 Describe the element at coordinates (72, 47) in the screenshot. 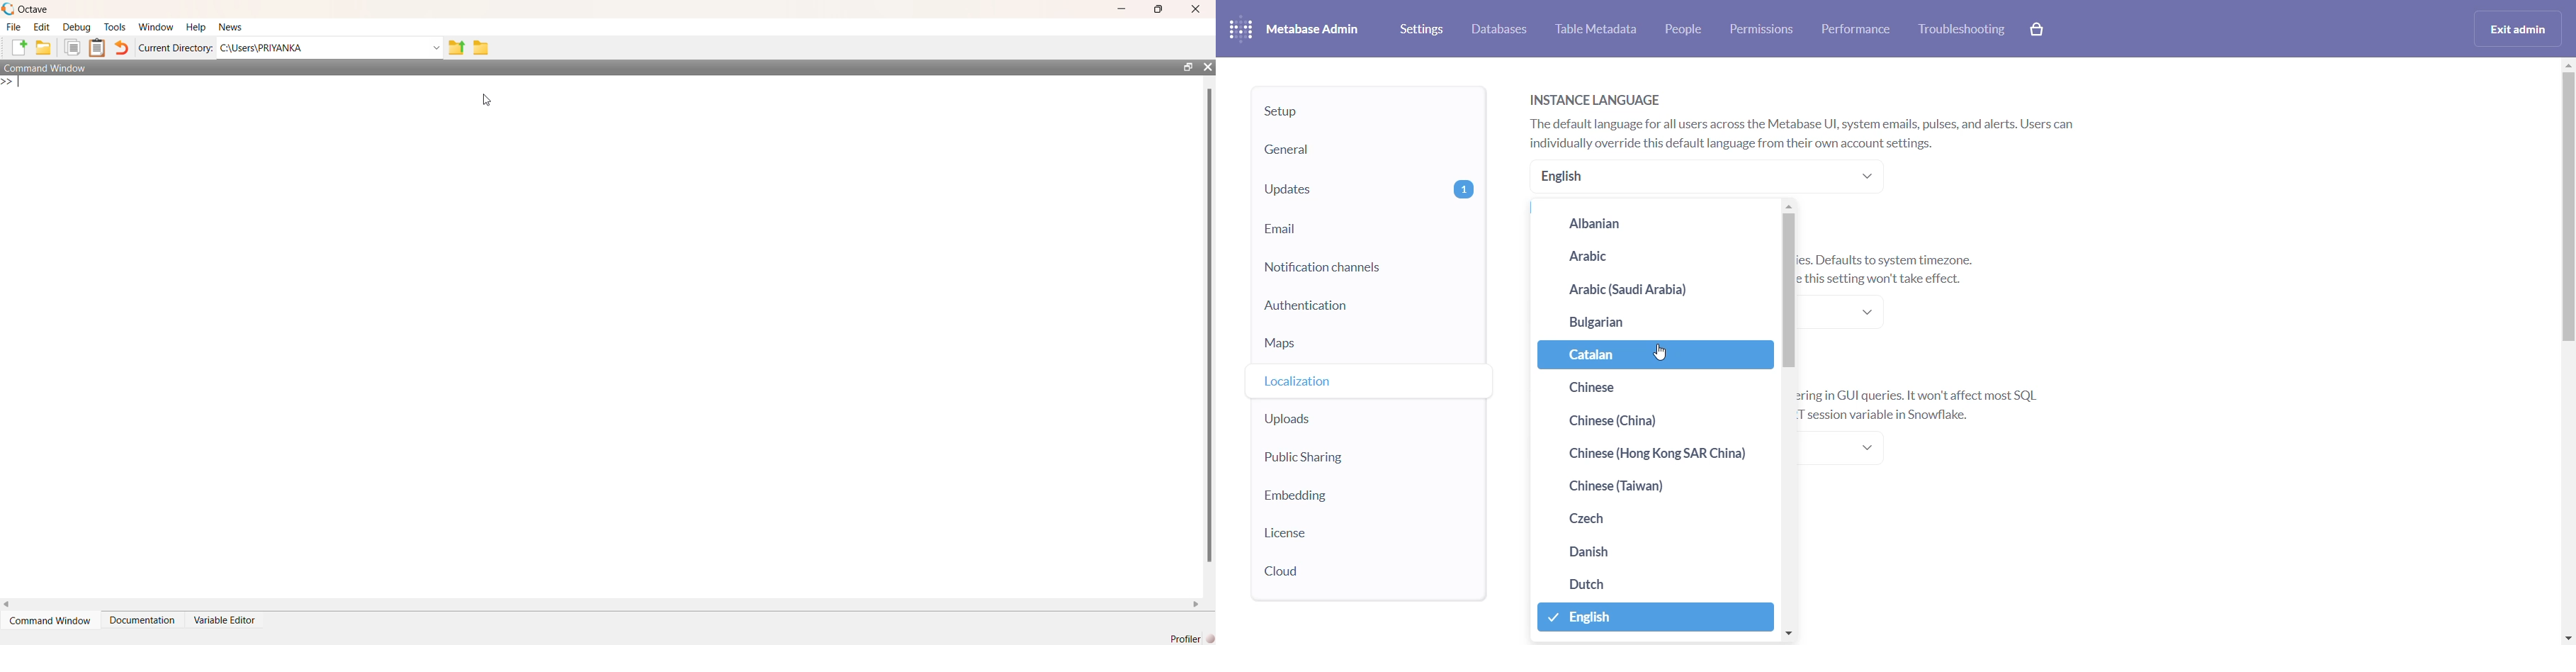

I see `clipboard` at that location.